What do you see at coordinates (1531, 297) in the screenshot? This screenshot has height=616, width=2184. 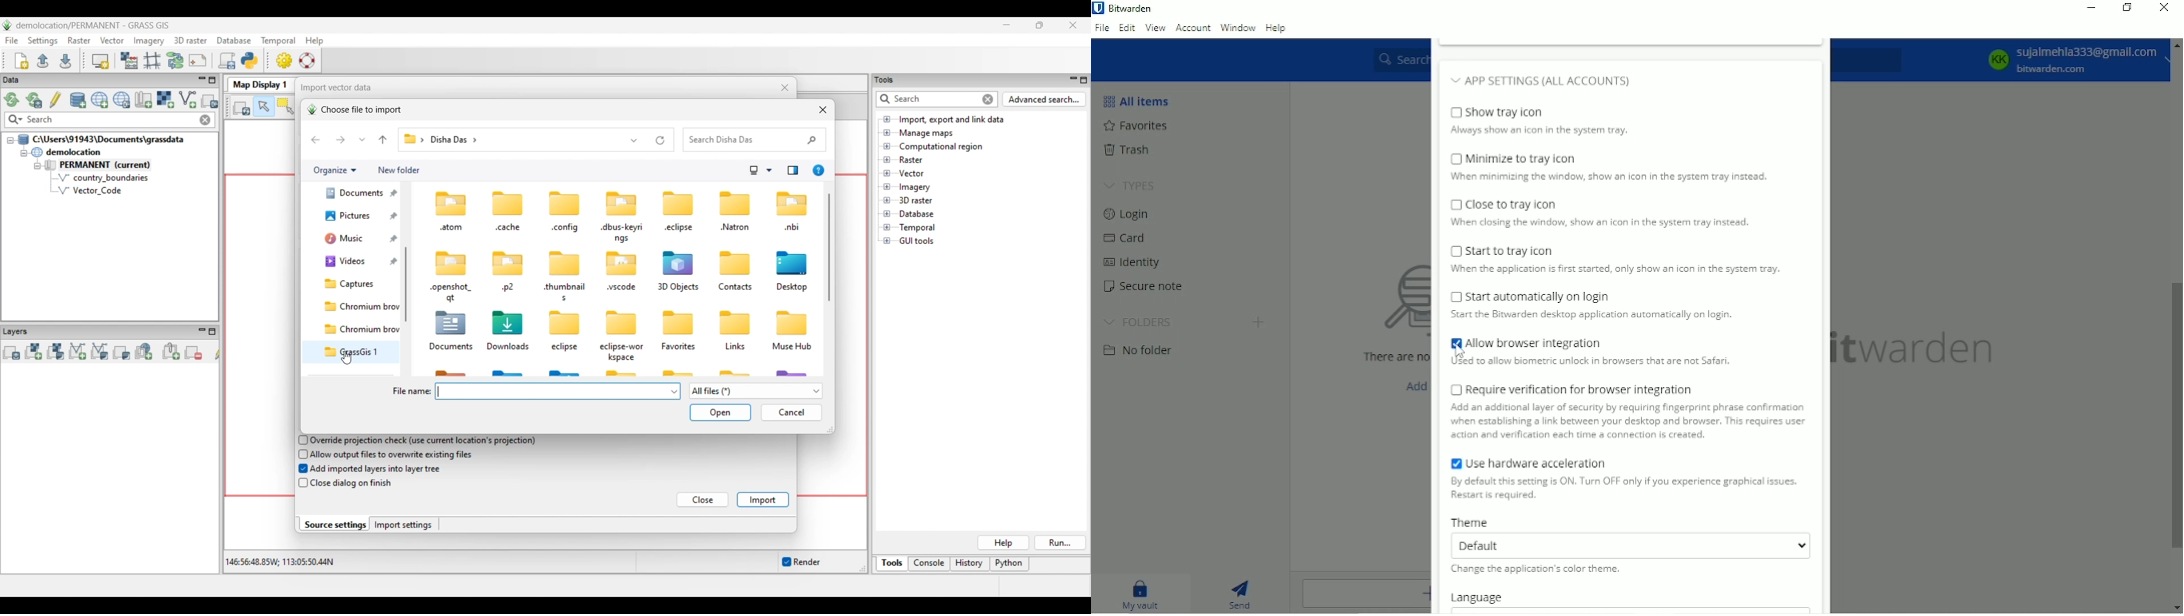 I see `Start automatically on login` at bounding box center [1531, 297].